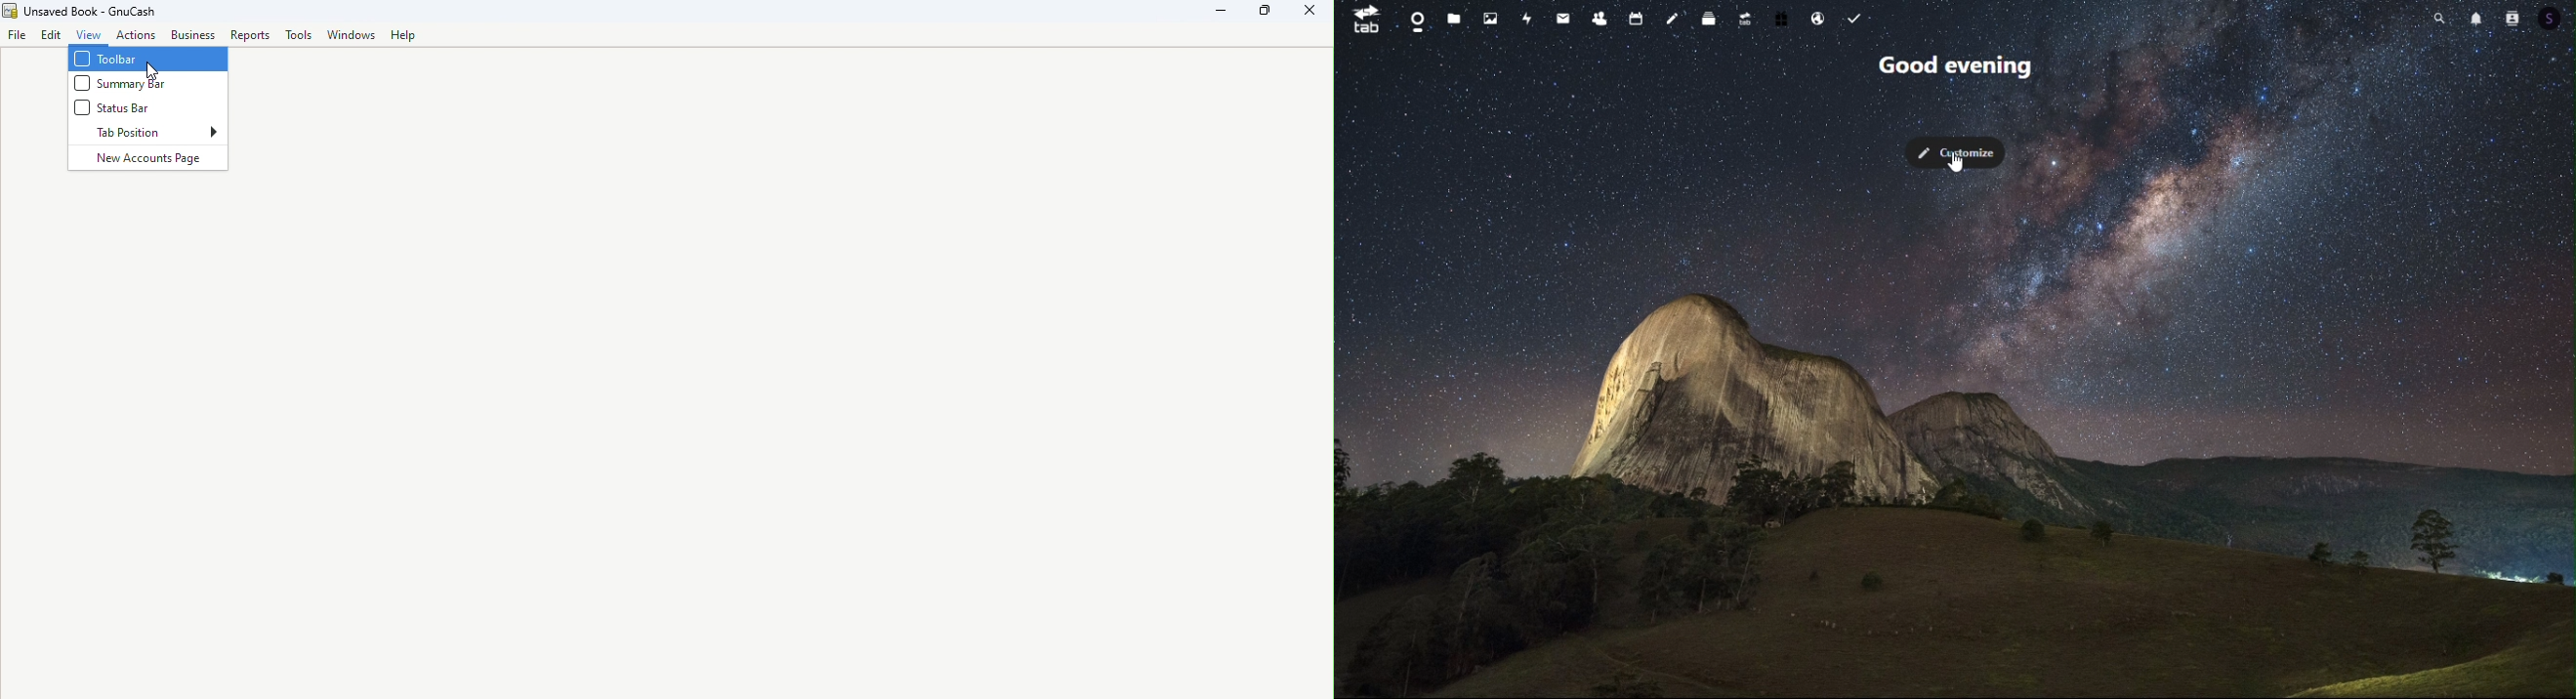 This screenshot has height=700, width=2576. Describe the element at coordinates (150, 83) in the screenshot. I see `Summary bar` at that location.